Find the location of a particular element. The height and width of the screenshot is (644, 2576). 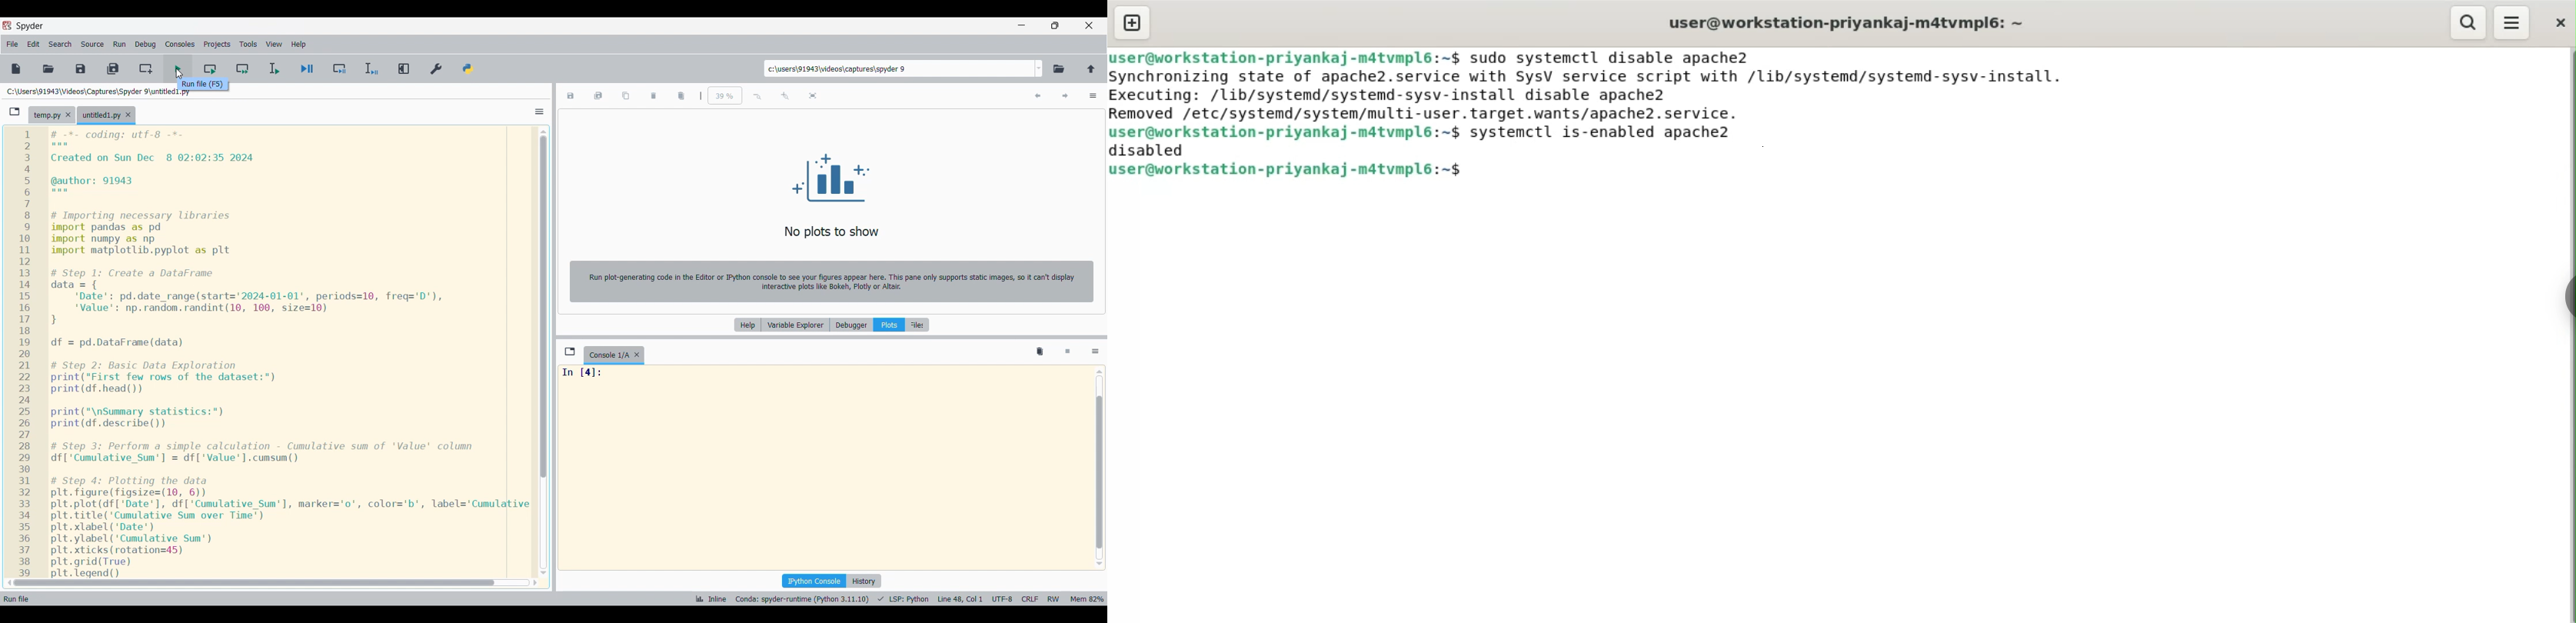

Vertical slide bar is located at coordinates (544, 352).